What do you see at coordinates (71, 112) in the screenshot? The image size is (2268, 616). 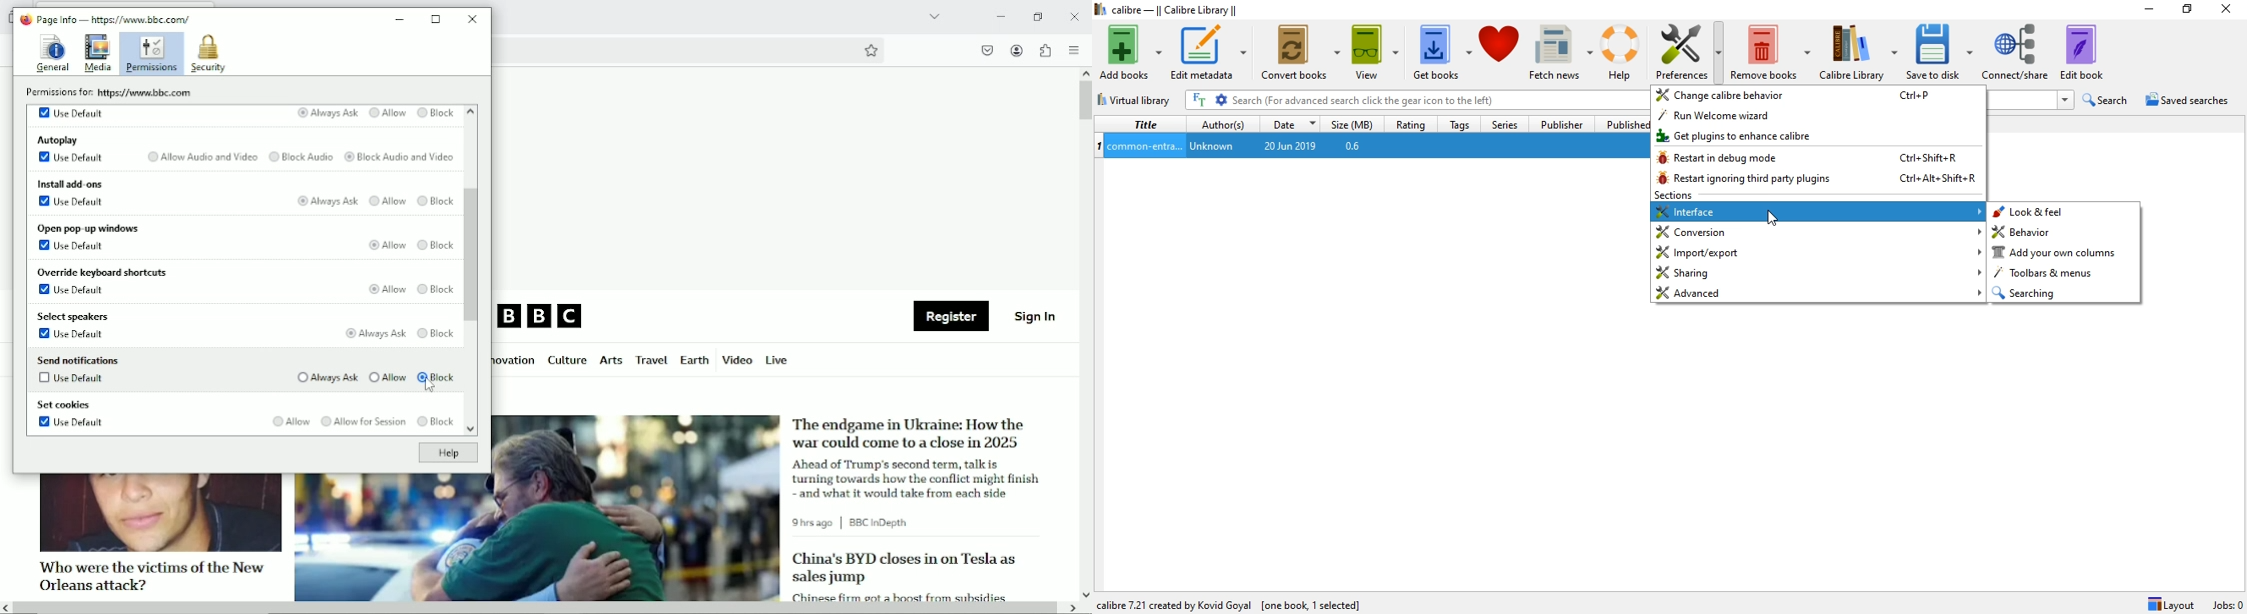 I see `Use default` at bounding box center [71, 112].